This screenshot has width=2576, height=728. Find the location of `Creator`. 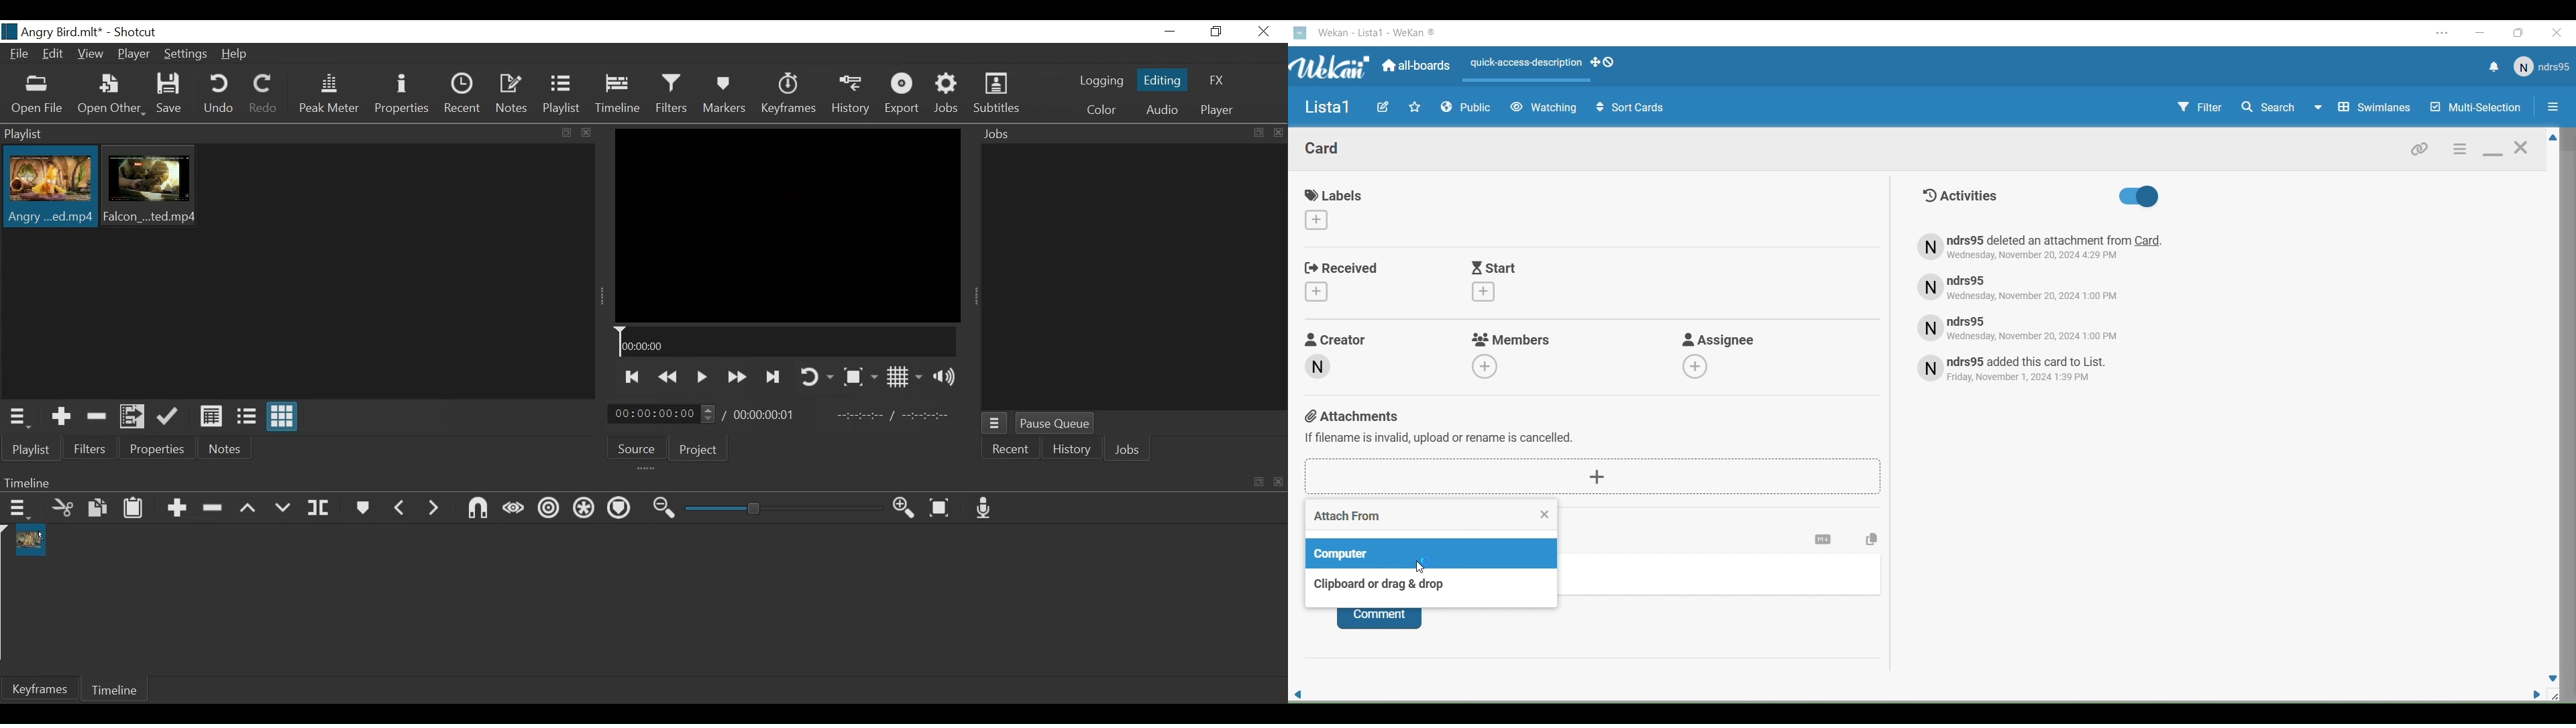

Creator is located at coordinates (1338, 338).